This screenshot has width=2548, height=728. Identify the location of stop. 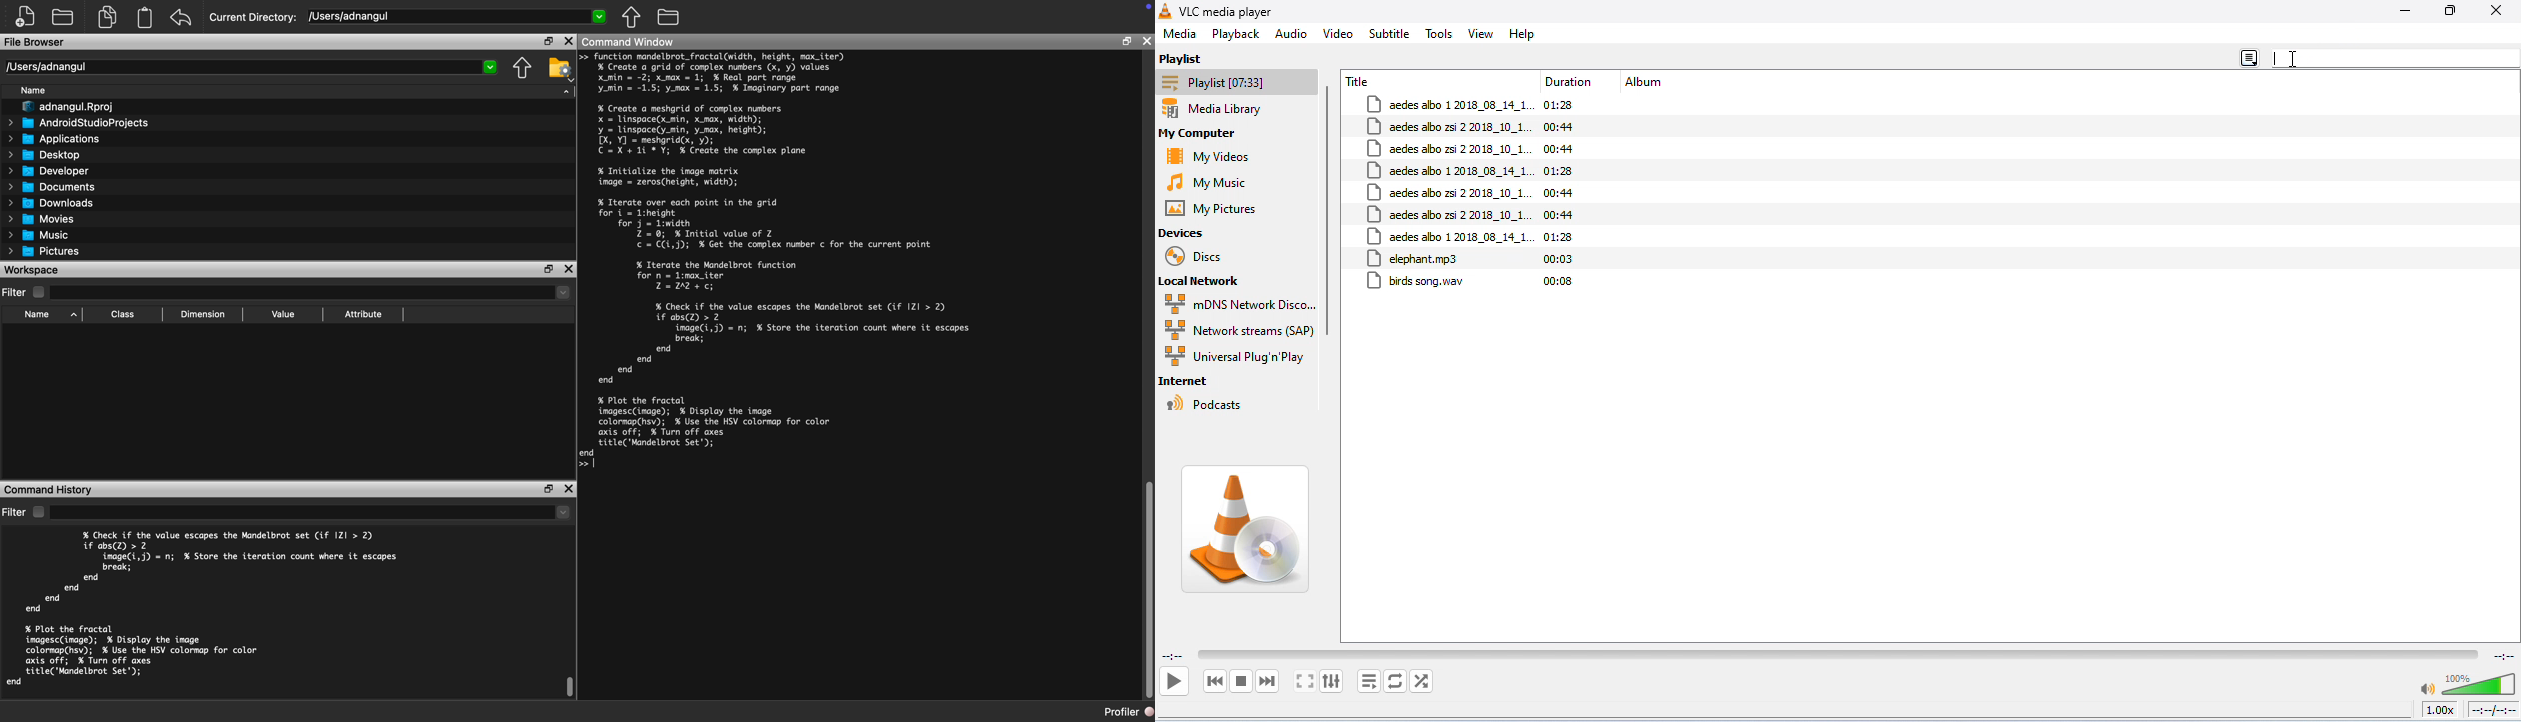
(1241, 681).